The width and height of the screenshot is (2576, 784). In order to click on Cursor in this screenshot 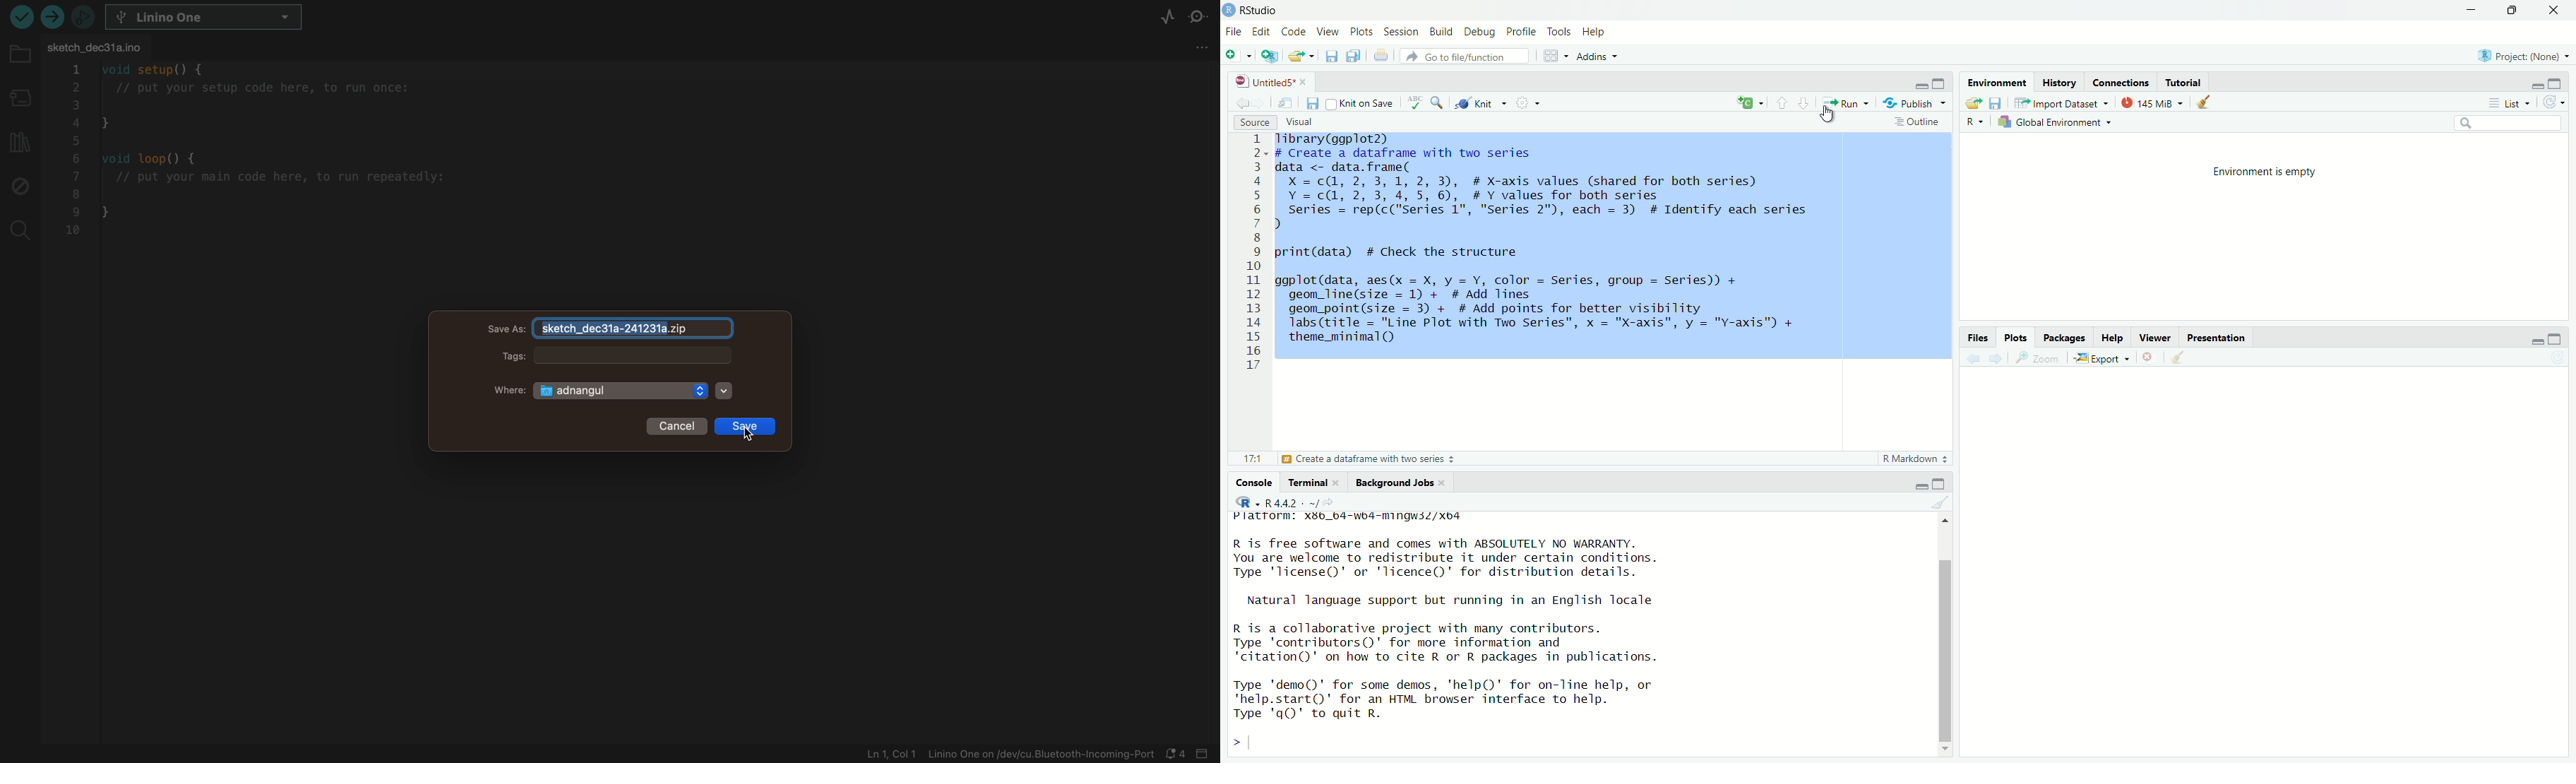, I will do `click(1829, 116)`.